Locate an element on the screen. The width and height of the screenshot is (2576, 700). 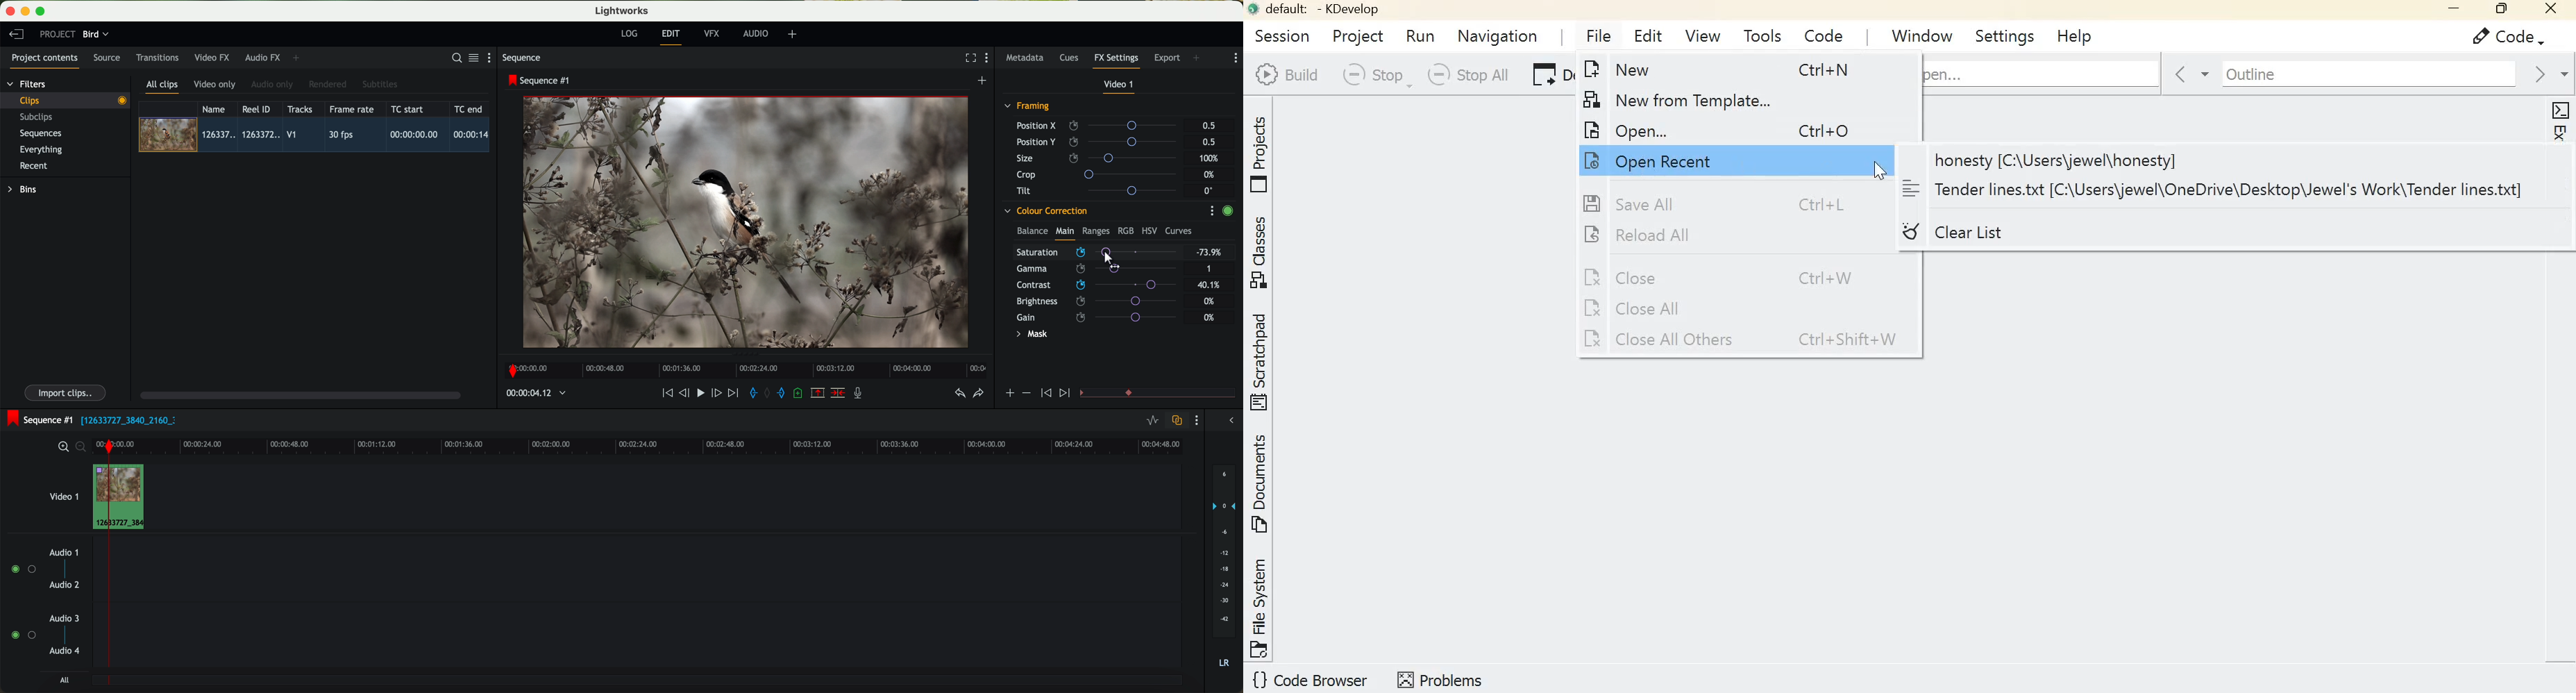
Tender lines.txt [C:\Users\jewel\OneDrive\Desktop\Jewel's Work\Tender lines.txt] is located at coordinates (2214, 190).